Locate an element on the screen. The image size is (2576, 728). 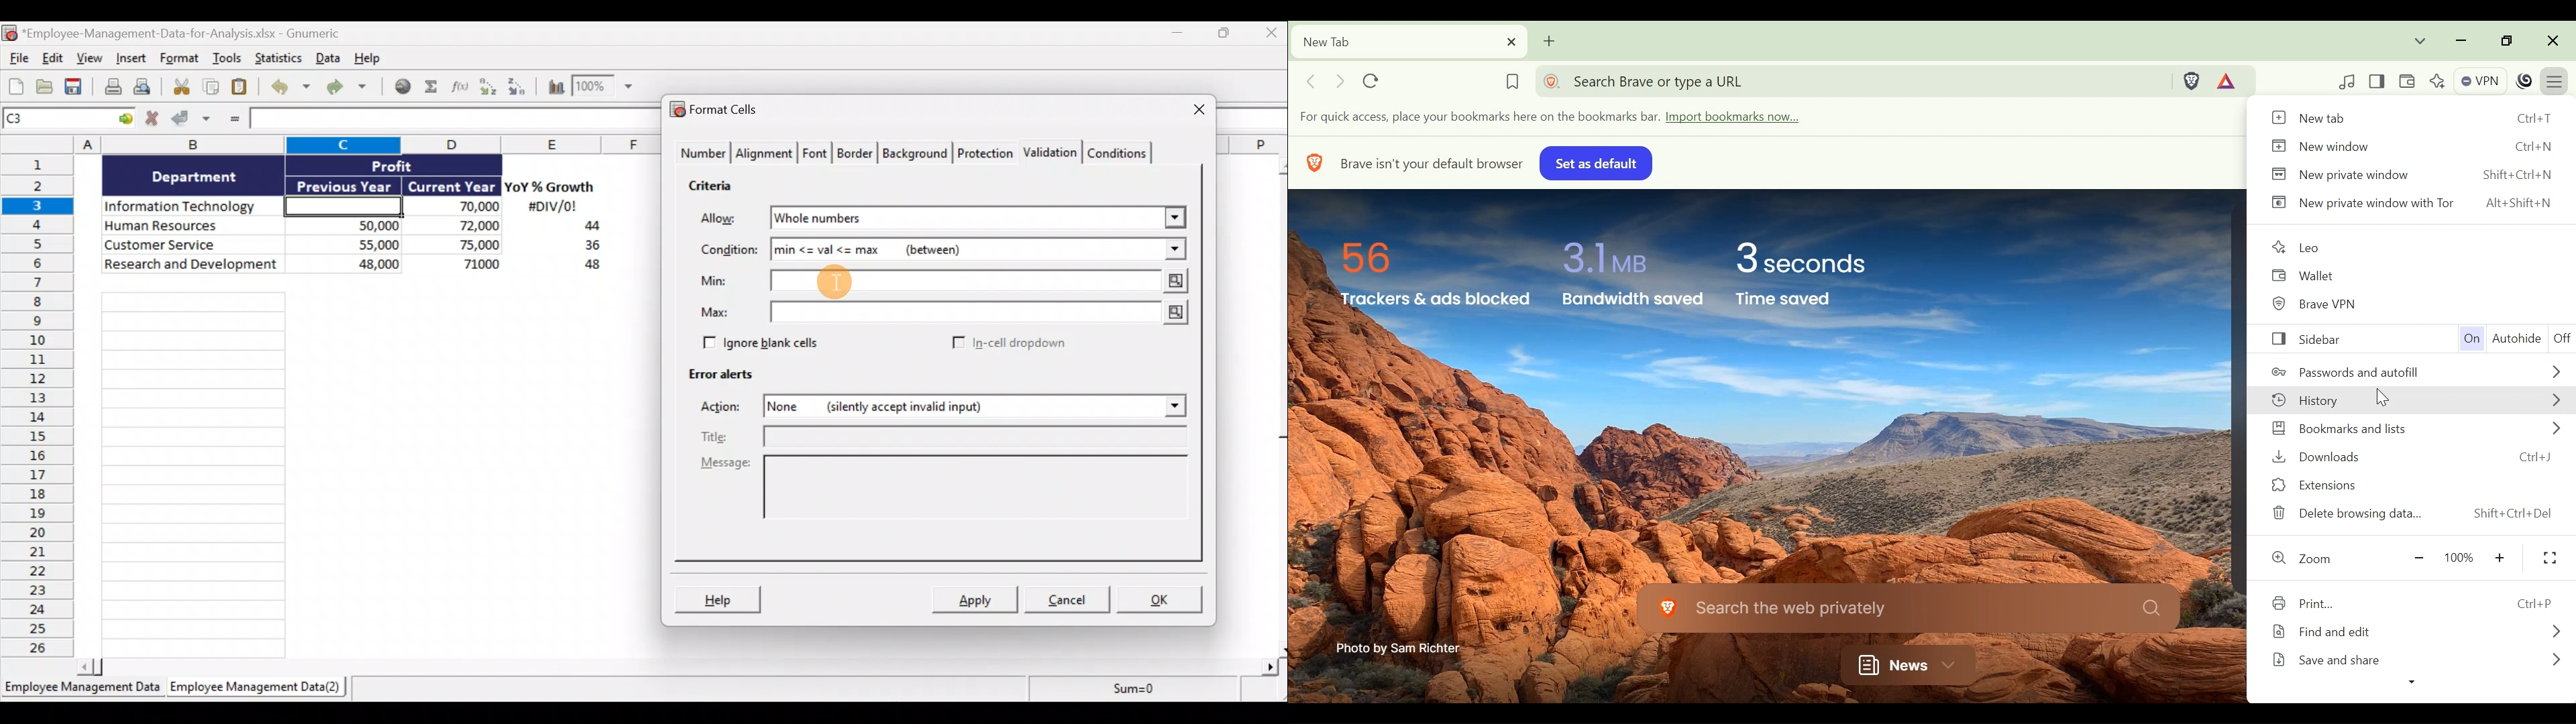
Actions drop down is located at coordinates (1171, 408).